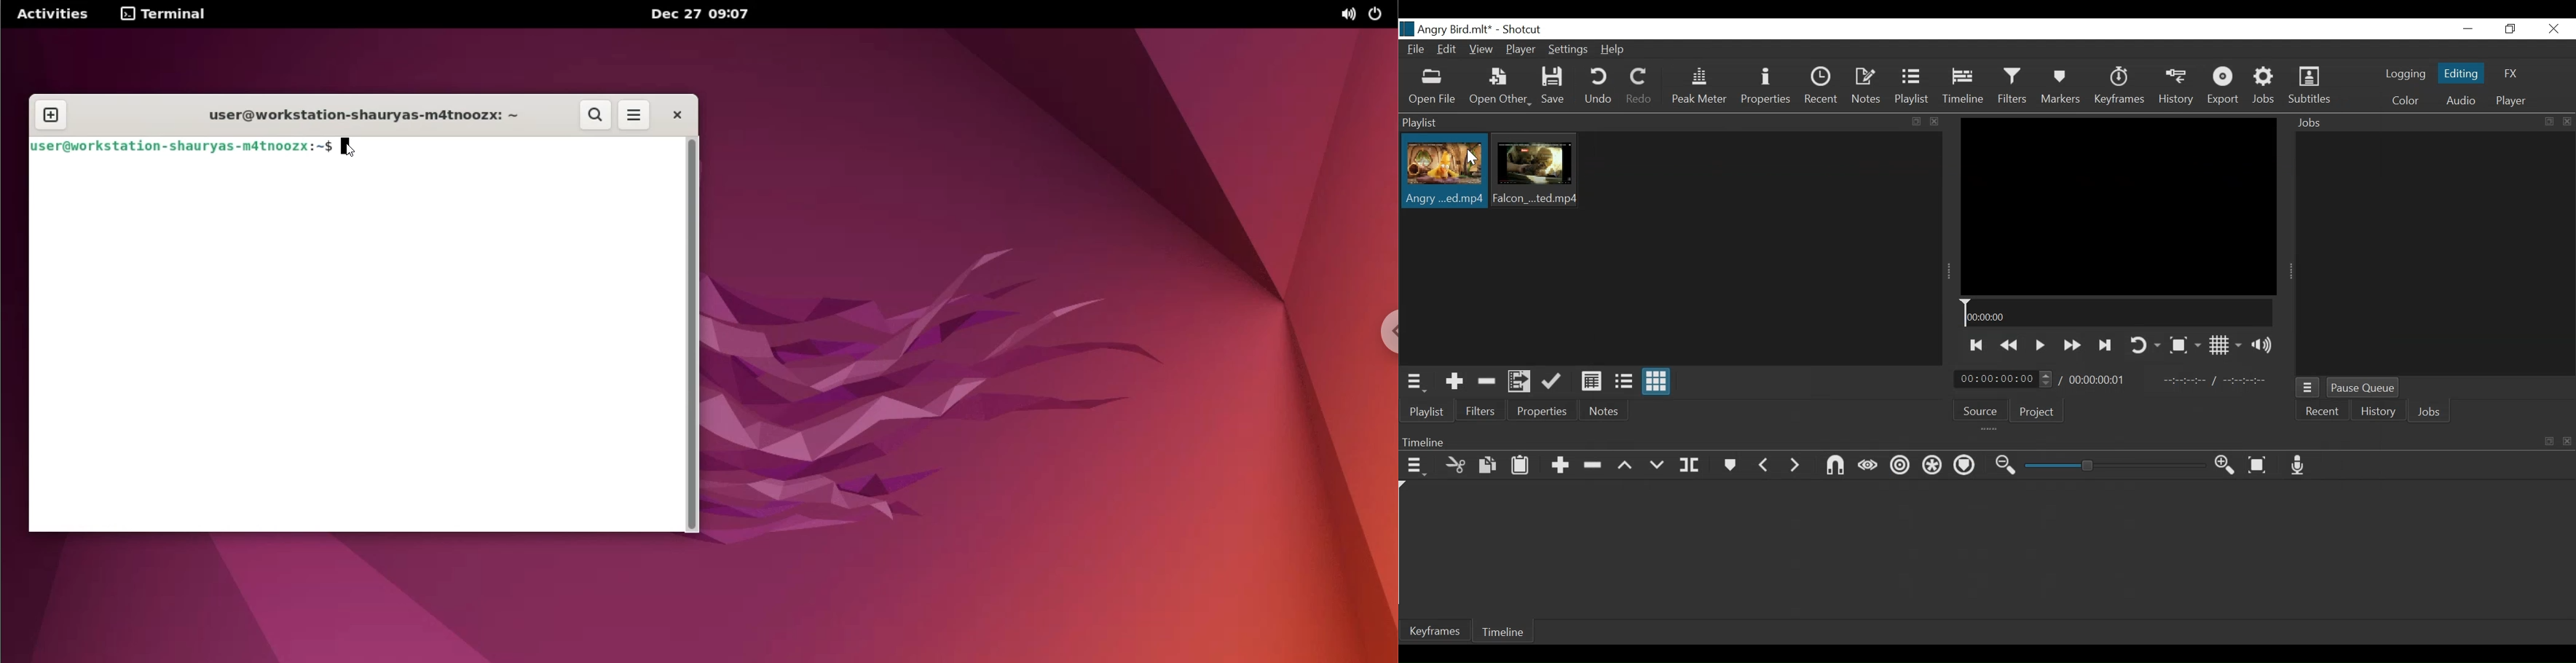 The image size is (2576, 672). I want to click on Restore, so click(2508, 29).